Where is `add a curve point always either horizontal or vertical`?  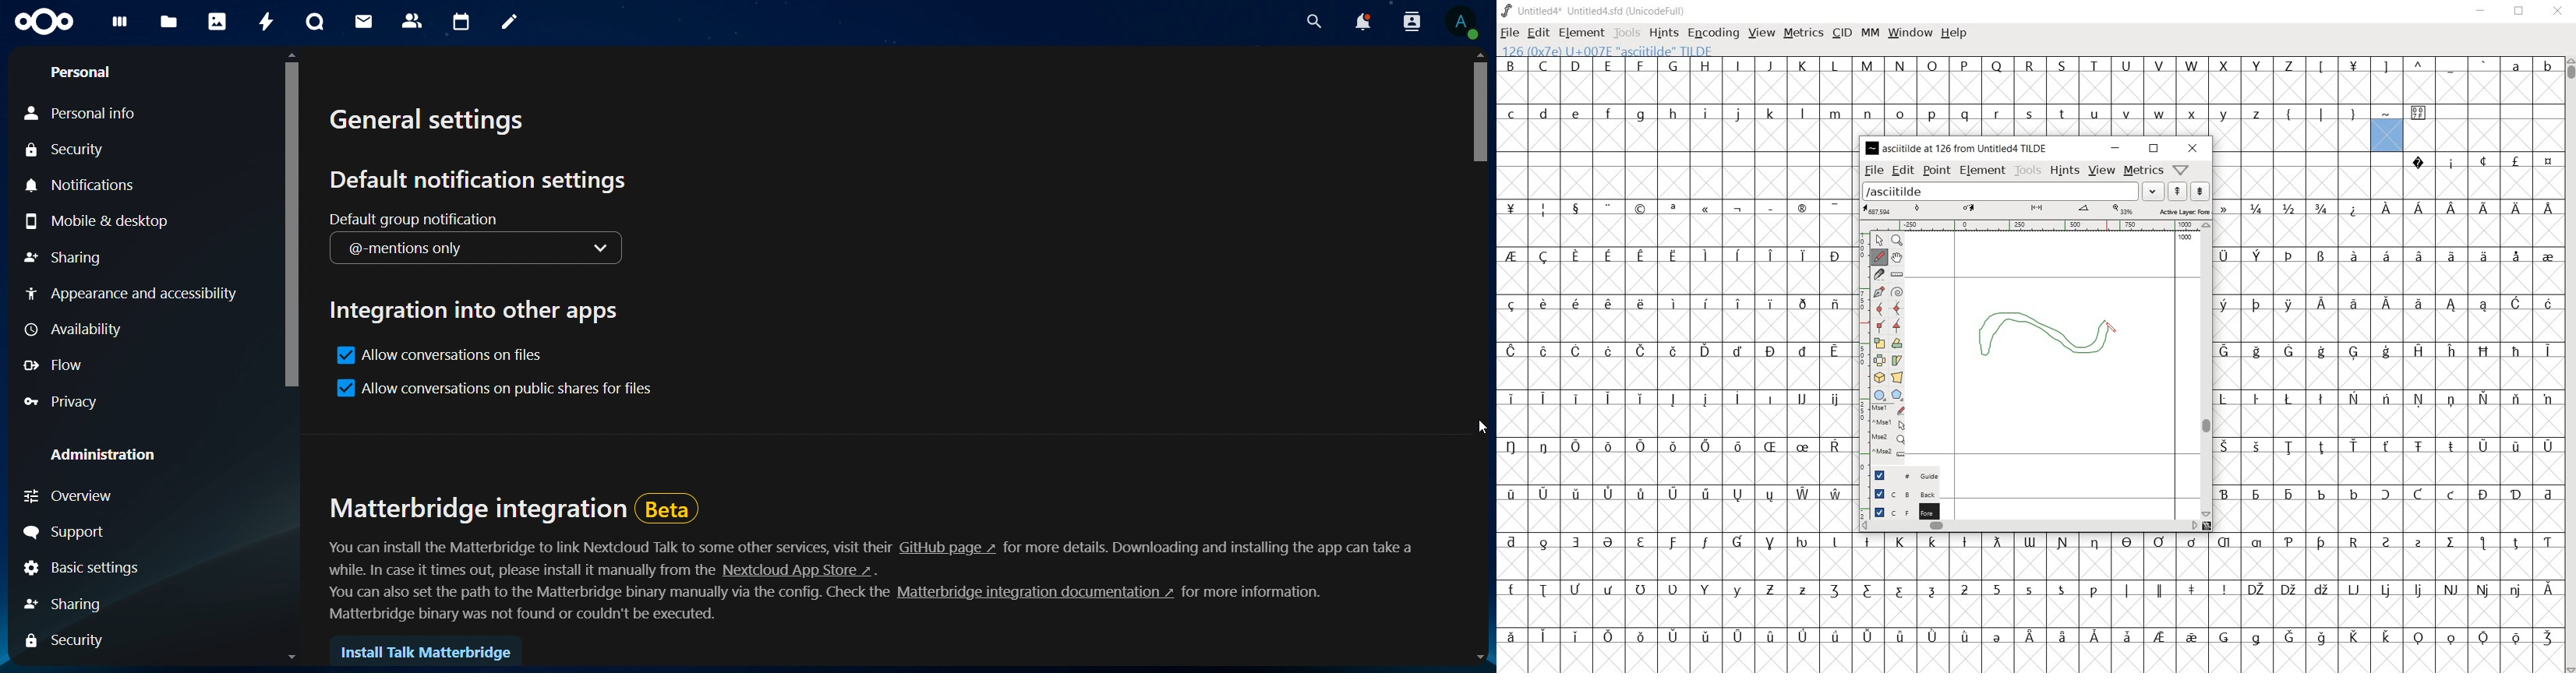
add a curve point always either horizontal or vertical is located at coordinates (1897, 309).